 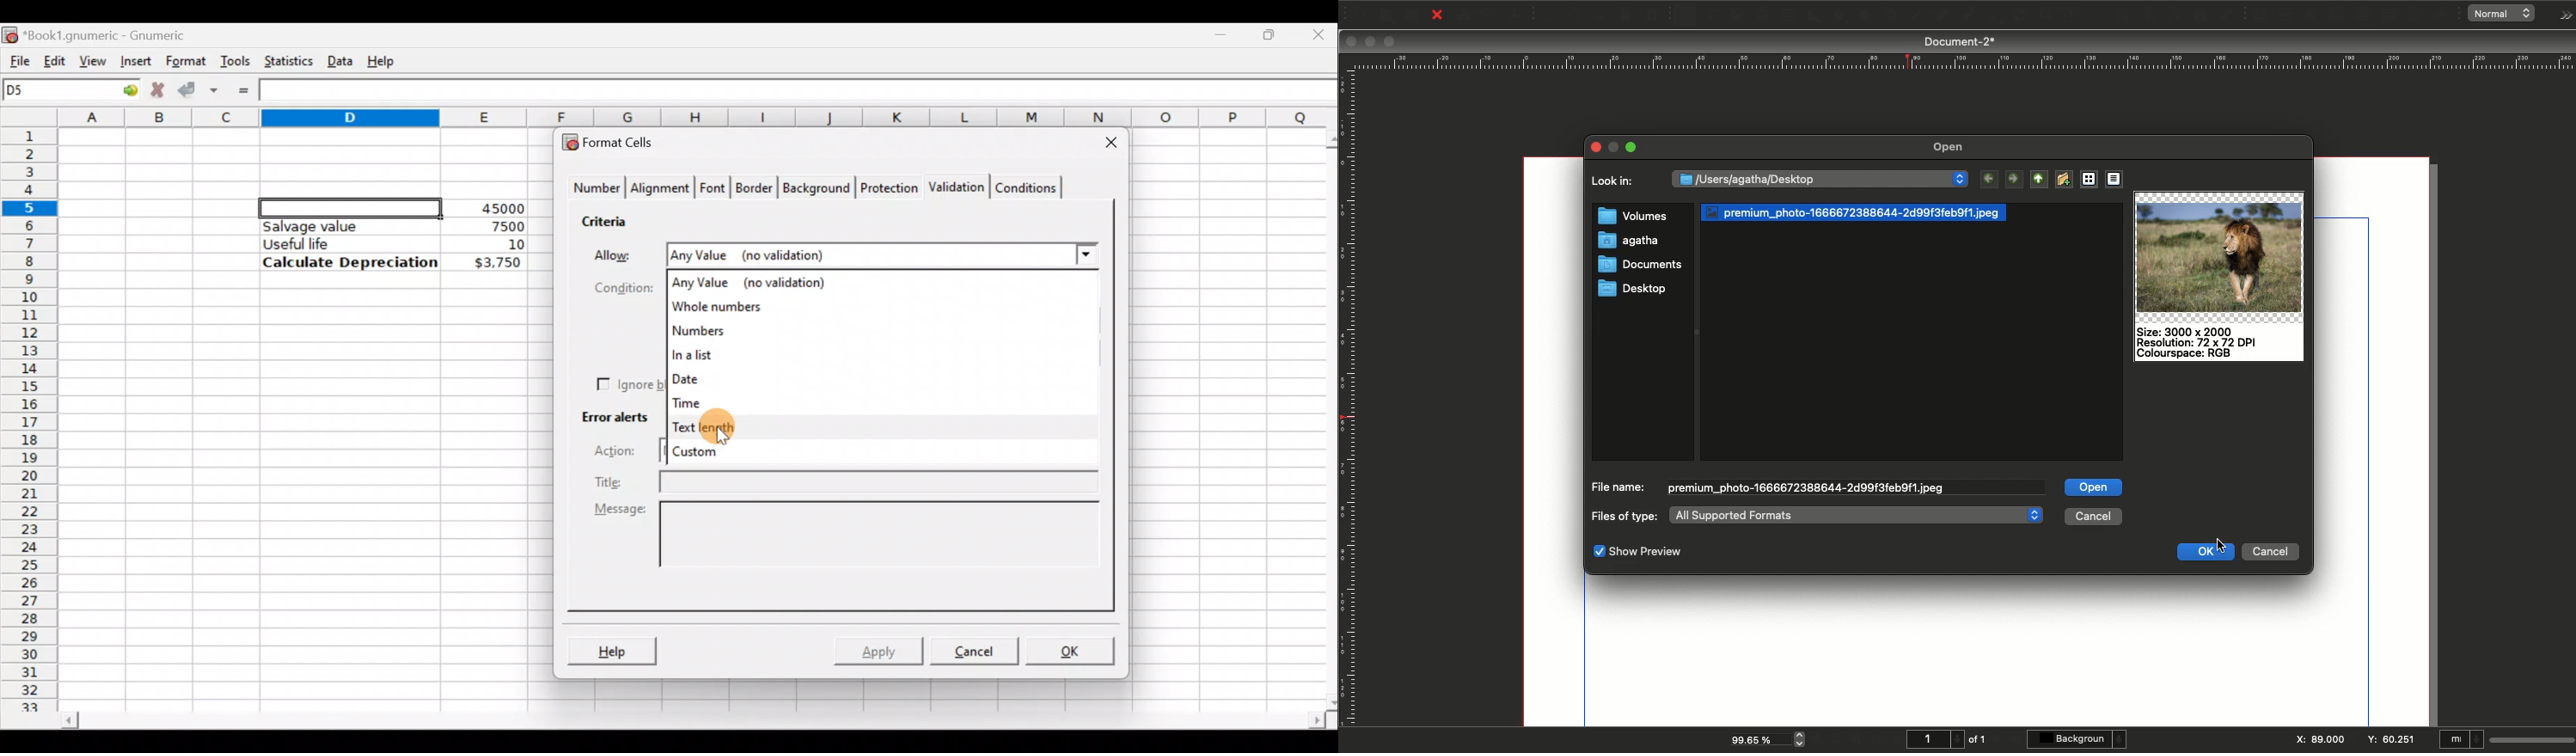 I want to click on Cursor on Text length, so click(x=712, y=427).